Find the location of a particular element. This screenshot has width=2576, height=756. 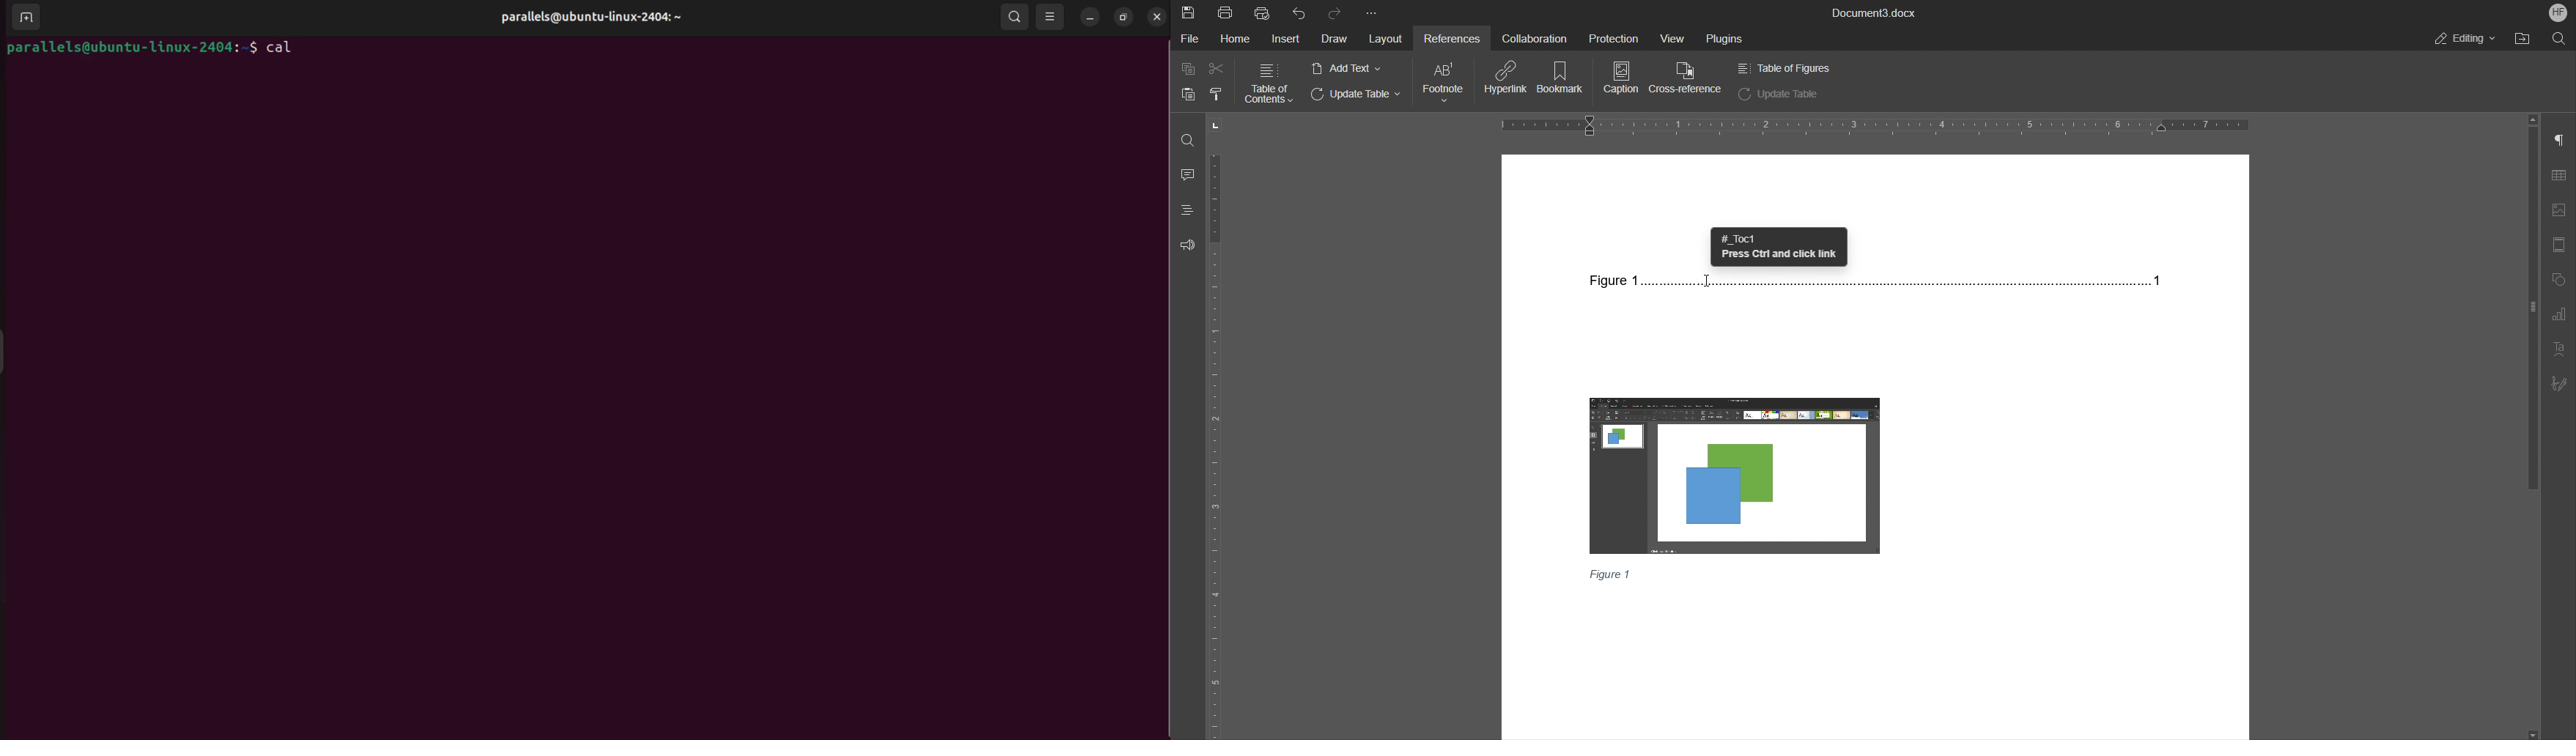

Account is located at coordinates (2558, 12).